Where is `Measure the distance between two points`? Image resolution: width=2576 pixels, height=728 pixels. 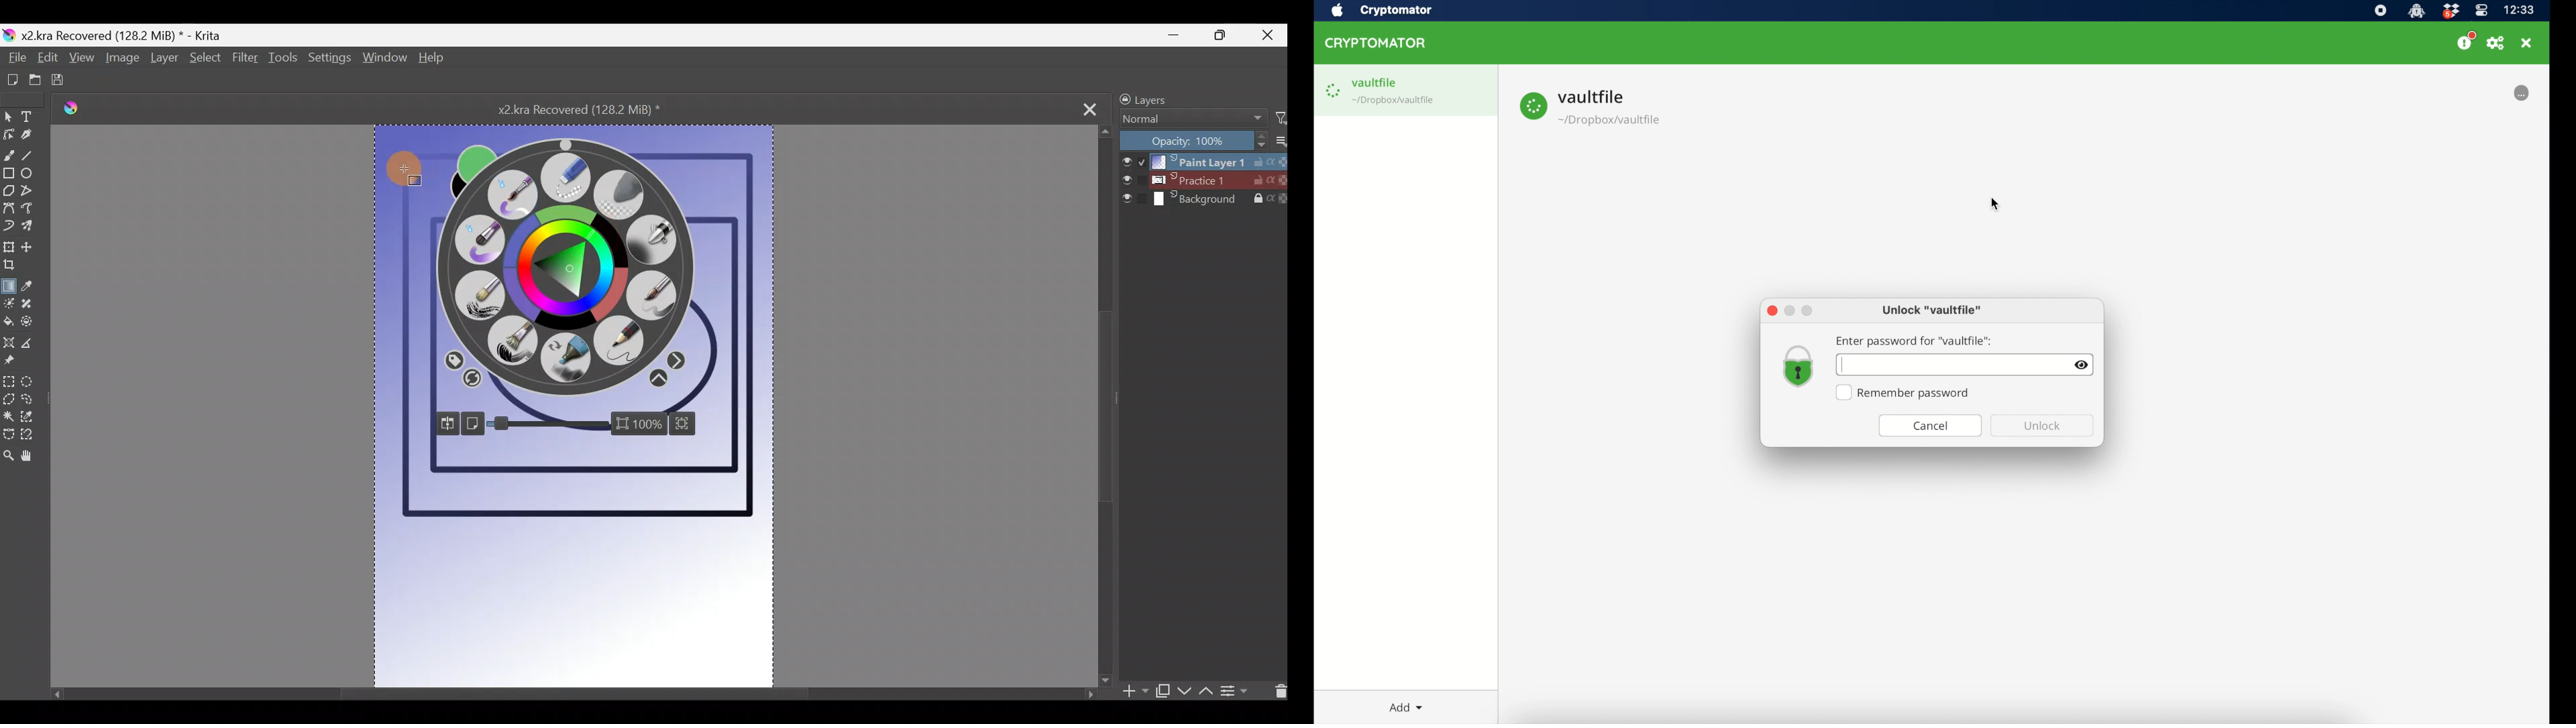
Measure the distance between two points is located at coordinates (33, 347).